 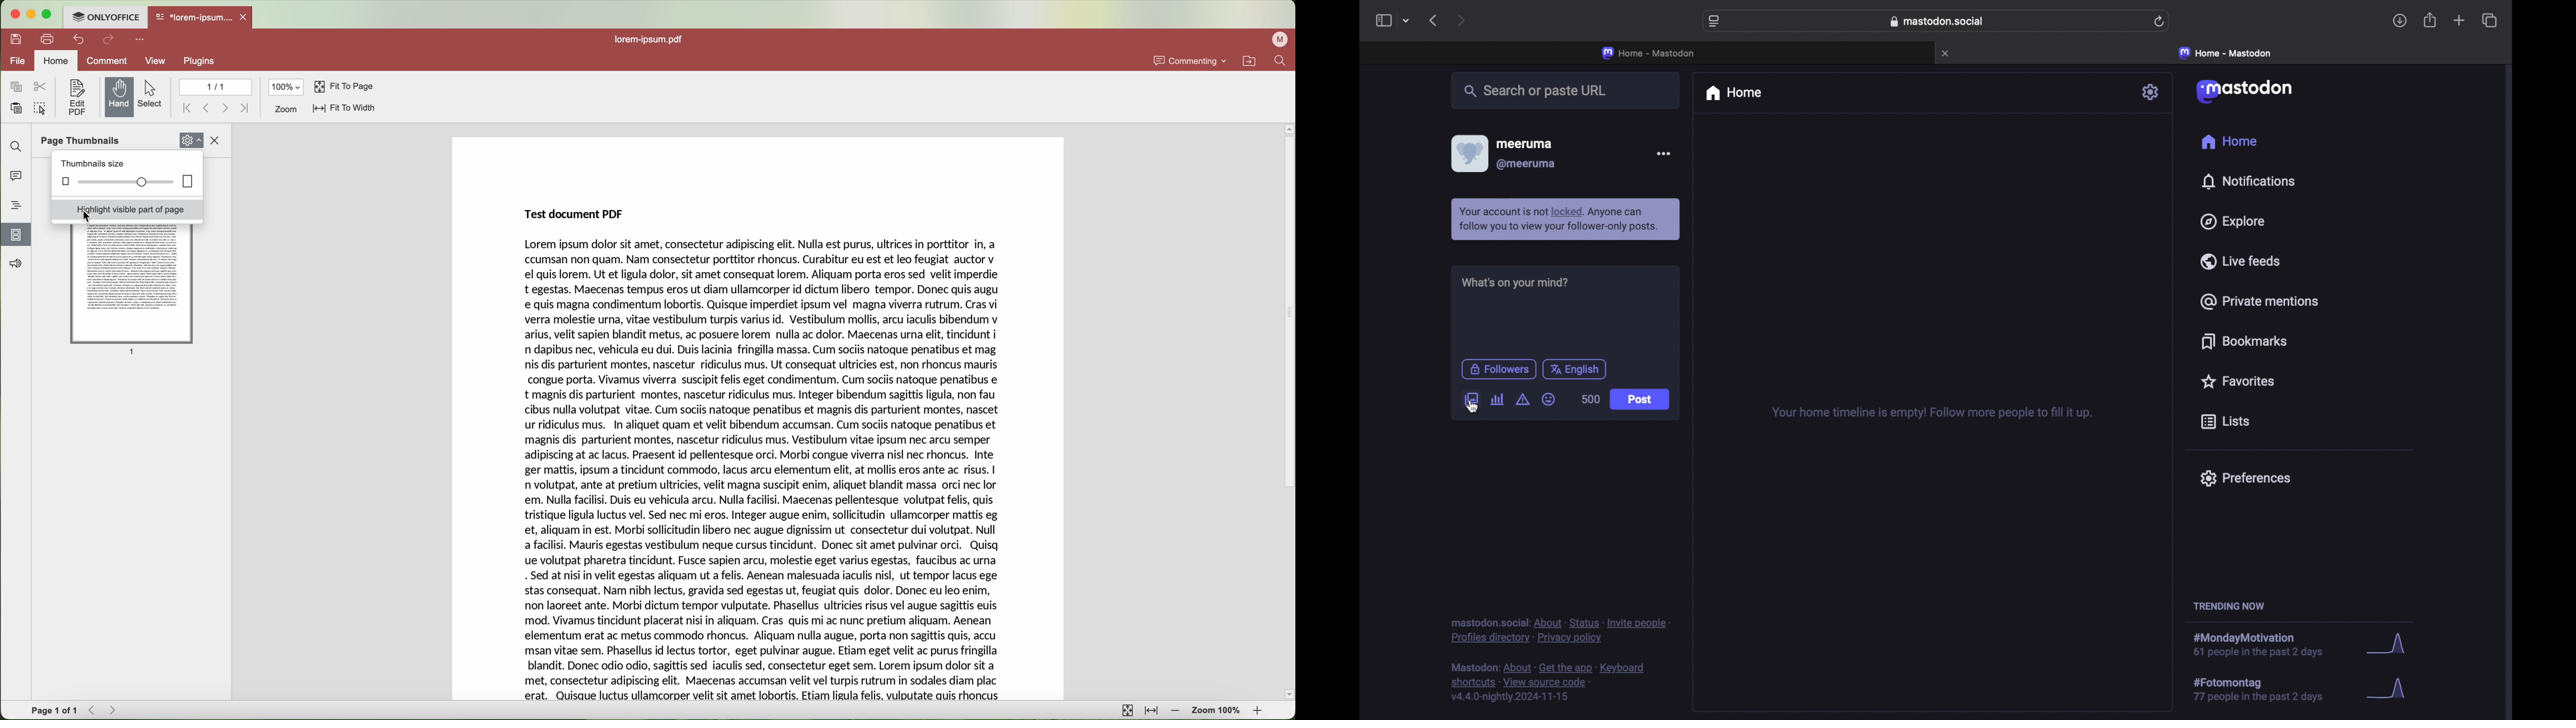 What do you see at coordinates (2267, 690) in the screenshot?
I see `hashtag trend` at bounding box center [2267, 690].